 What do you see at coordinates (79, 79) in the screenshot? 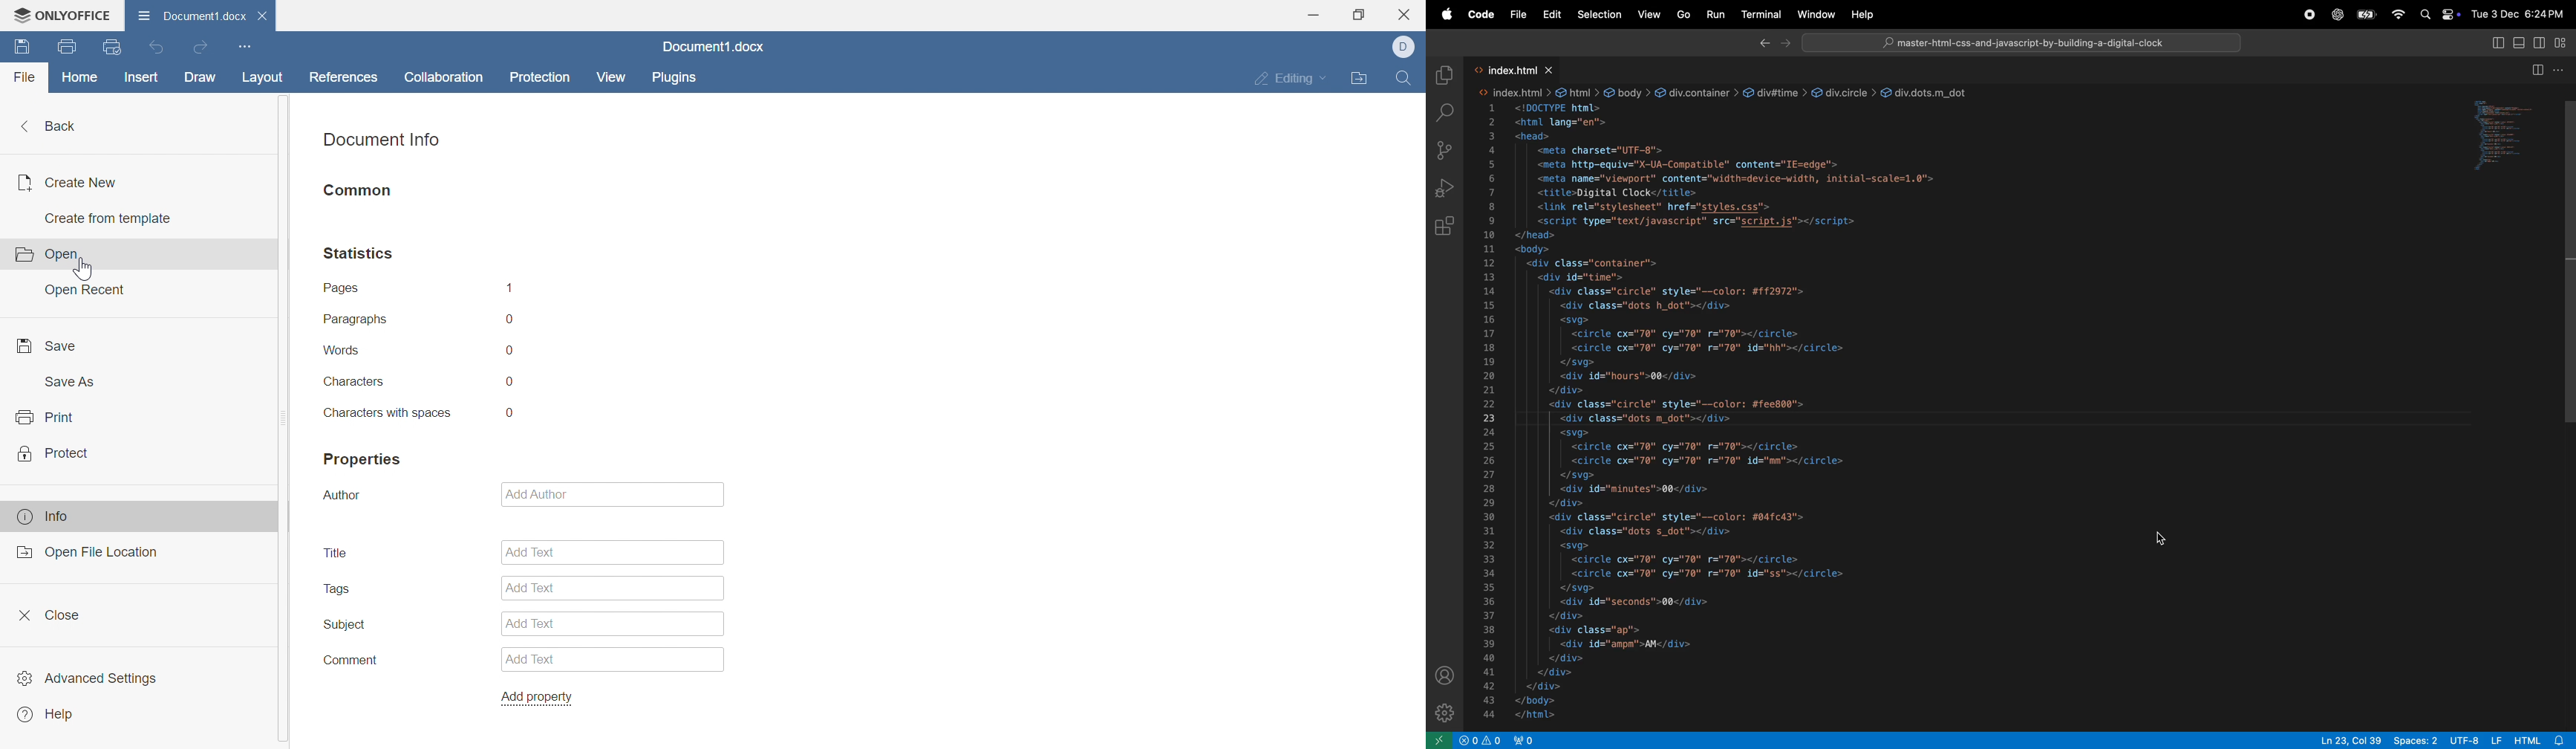
I see `home` at bounding box center [79, 79].